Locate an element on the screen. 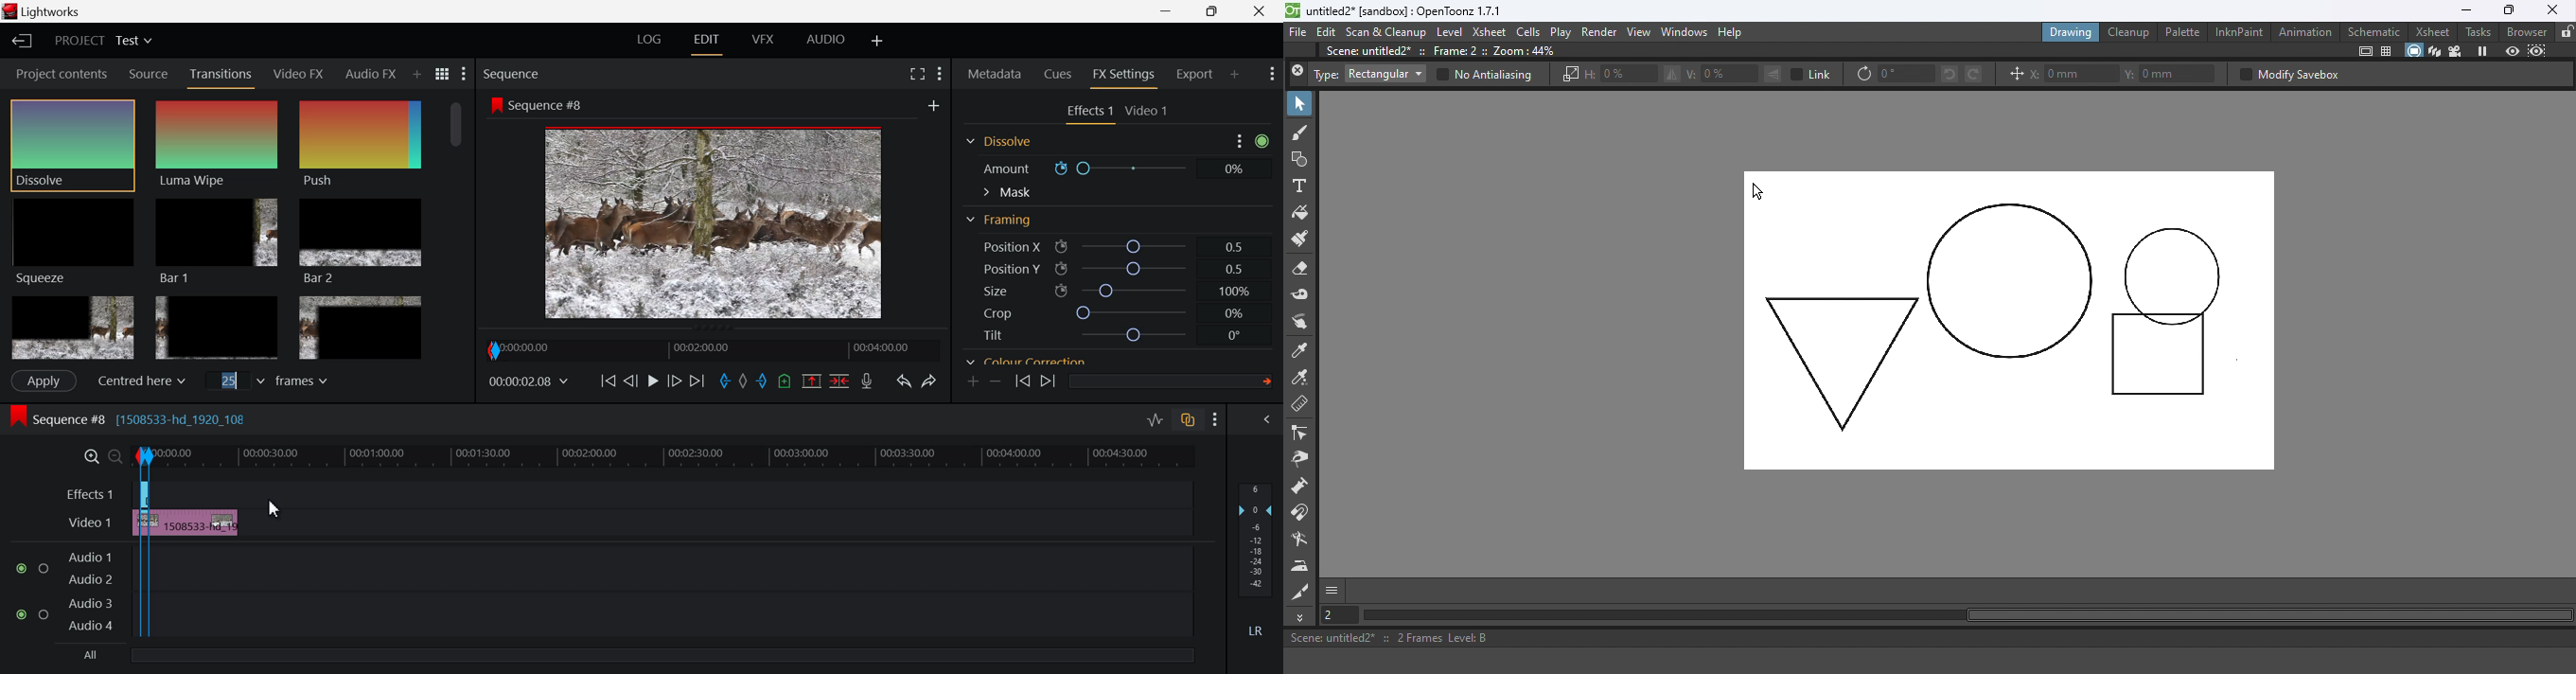 This screenshot has height=700, width=2576. Cues tab is located at coordinates (1059, 73).